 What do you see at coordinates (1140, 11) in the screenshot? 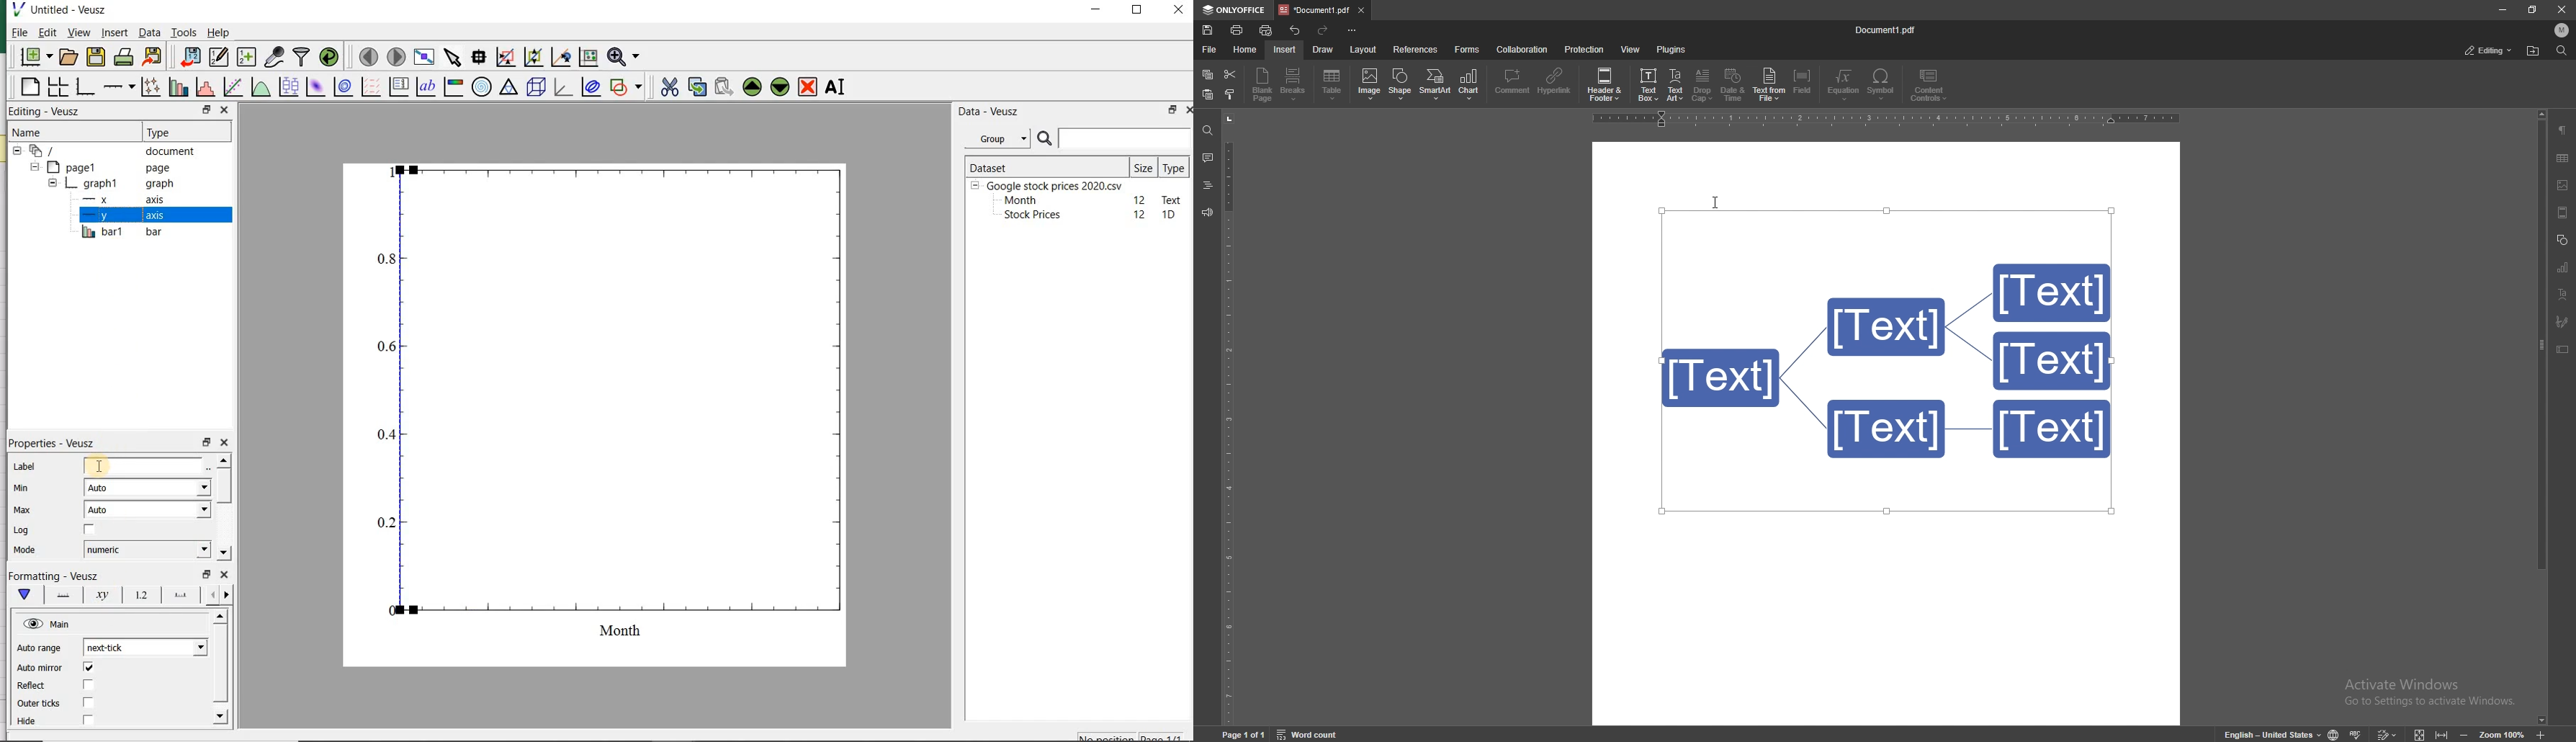
I see `maximize` at bounding box center [1140, 11].